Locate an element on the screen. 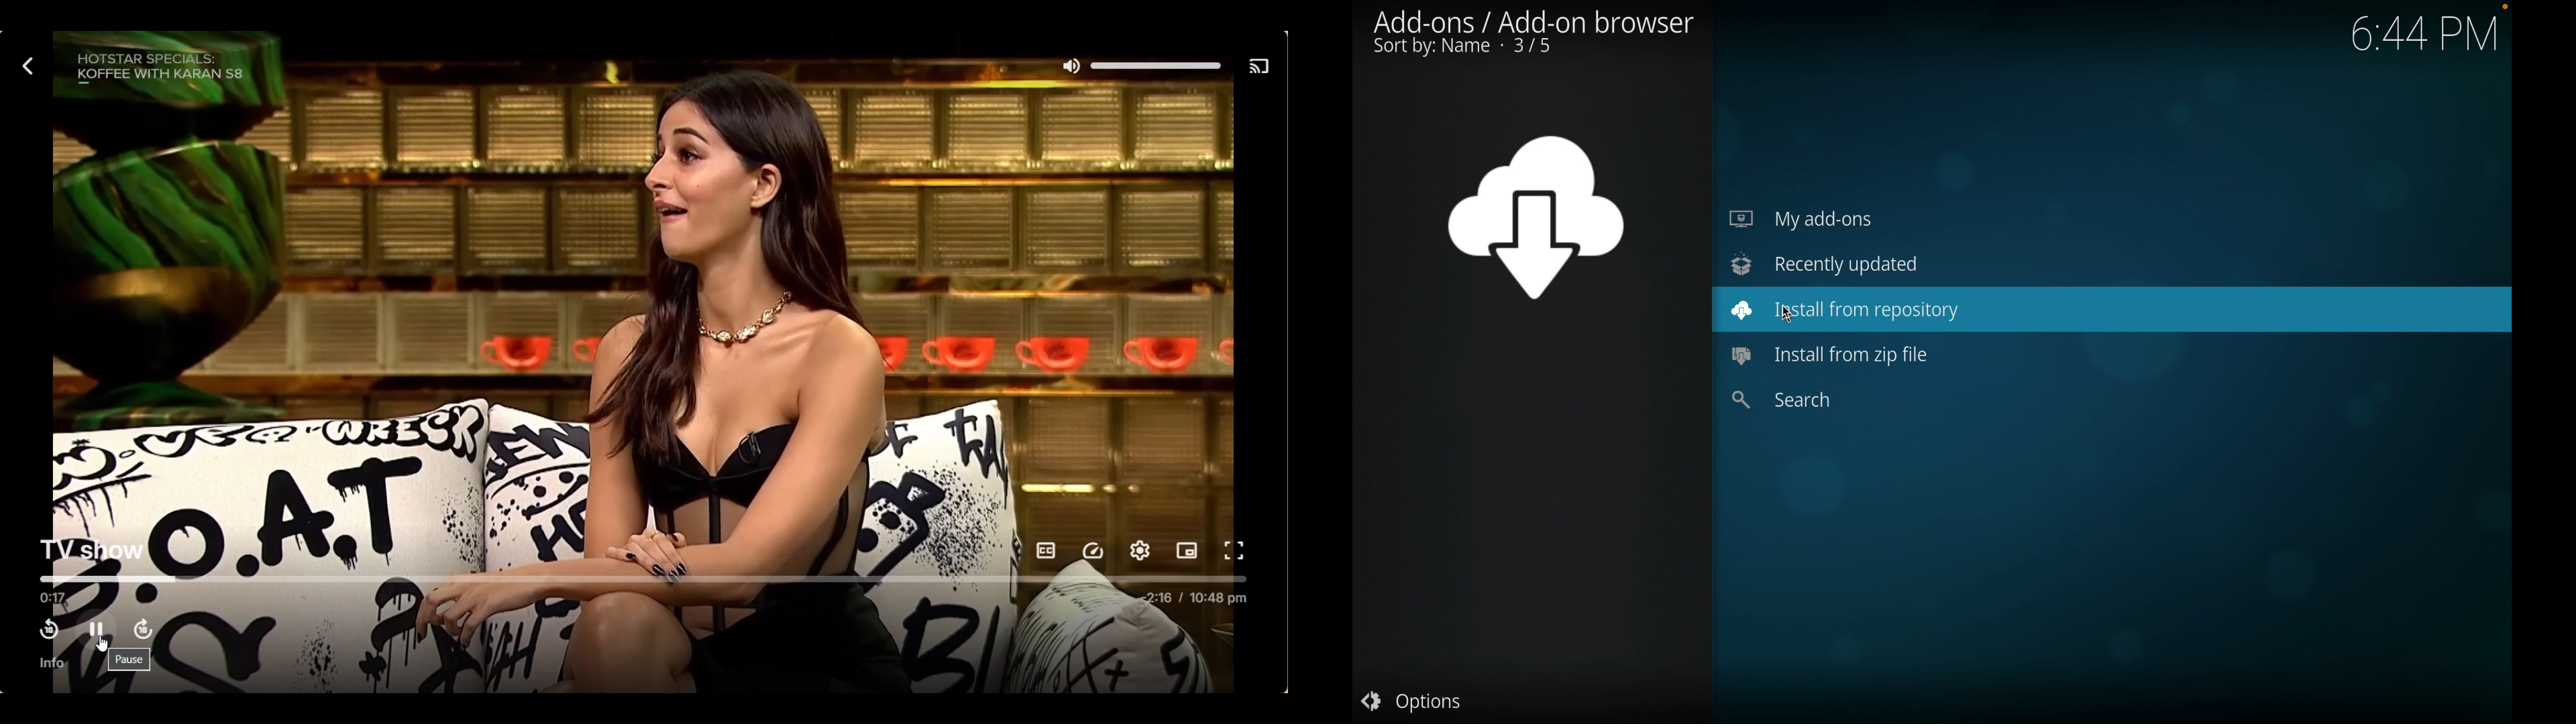  search is located at coordinates (1784, 400).